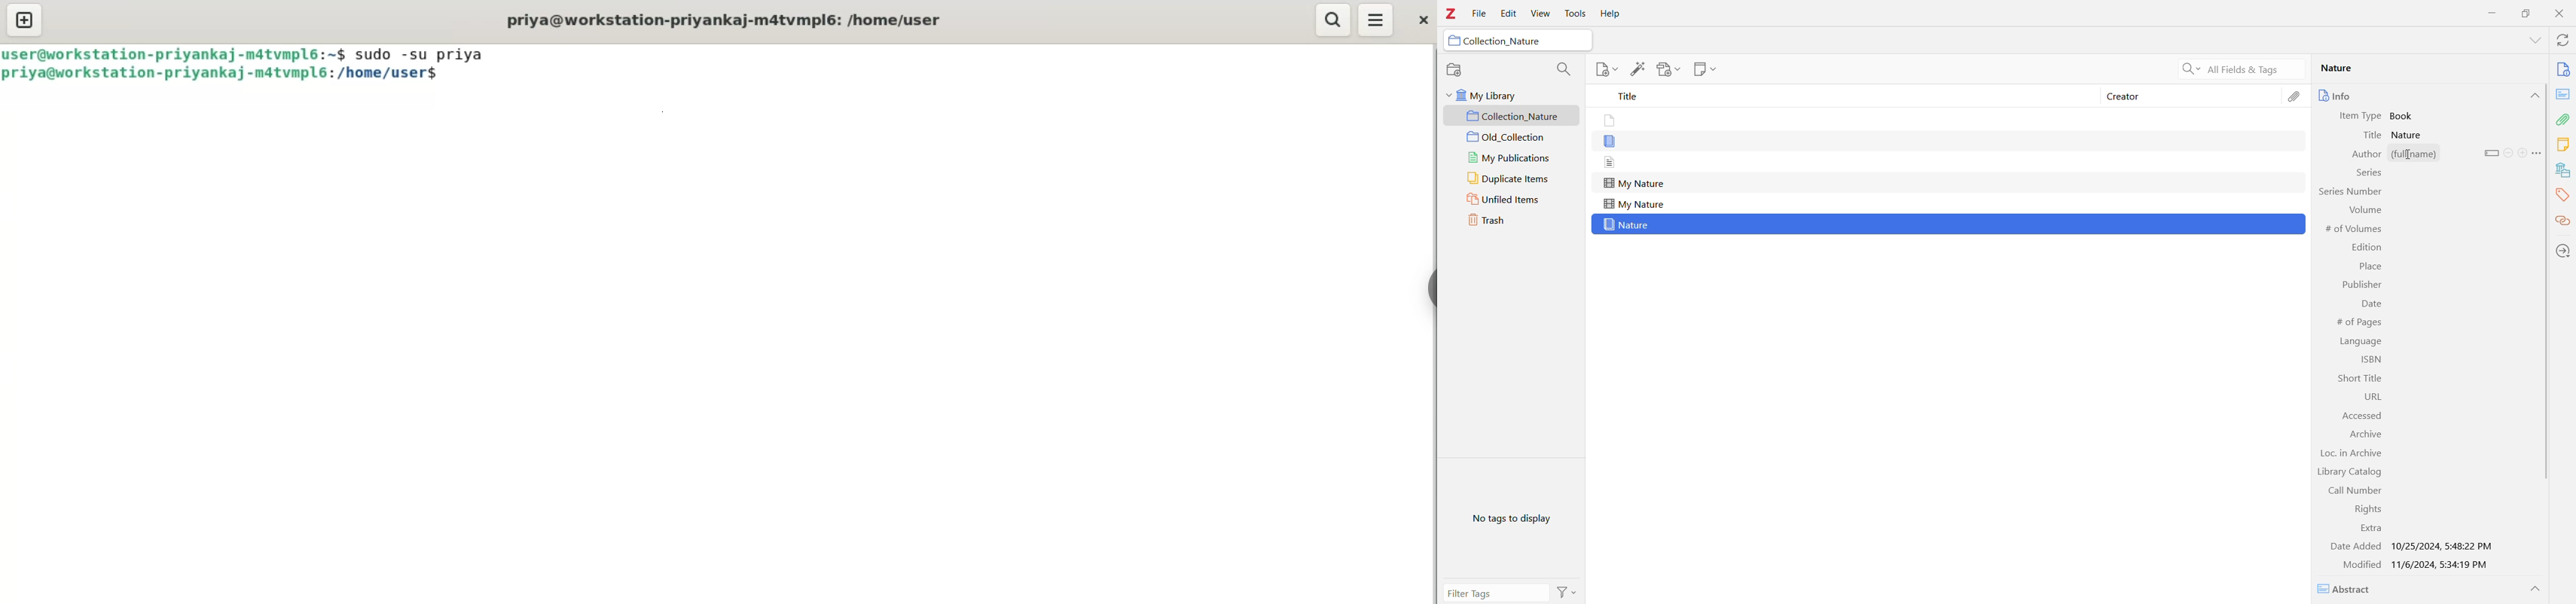 The image size is (2576, 616). Describe the element at coordinates (1505, 96) in the screenshot. I see `My Library` at that location.